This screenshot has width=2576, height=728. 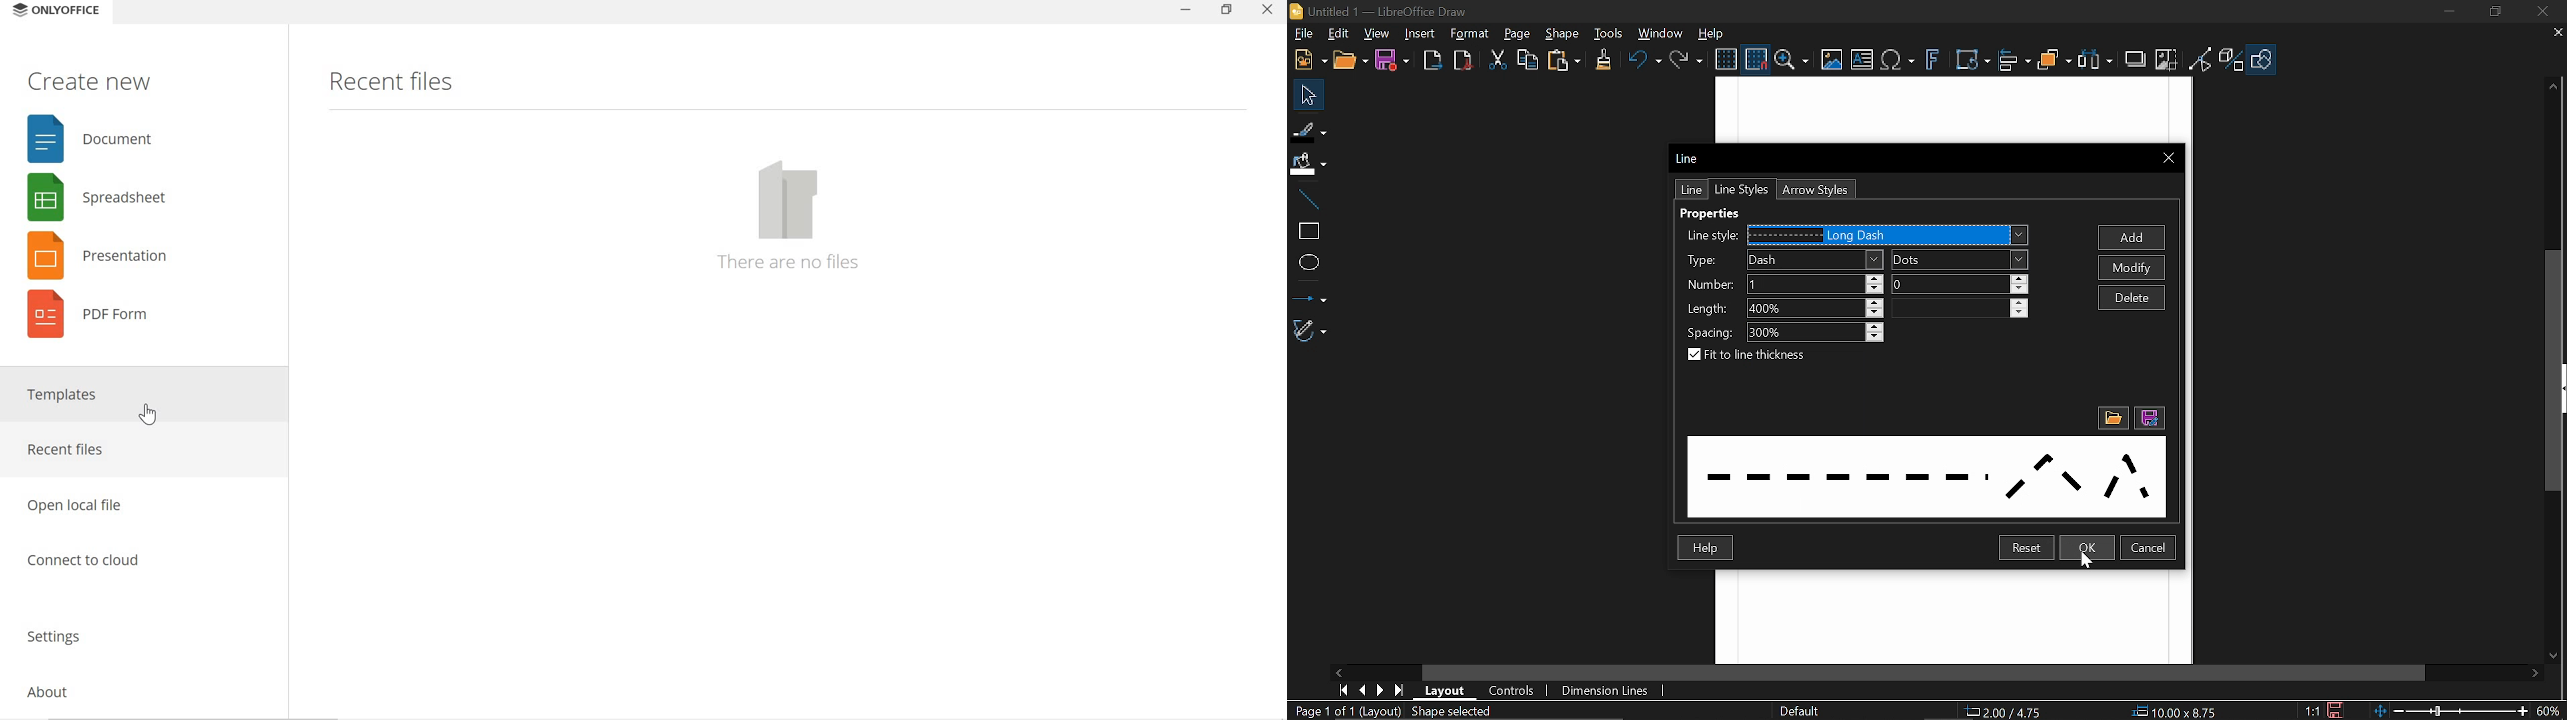 I want to click on Page, so click(x=1517, y=35).